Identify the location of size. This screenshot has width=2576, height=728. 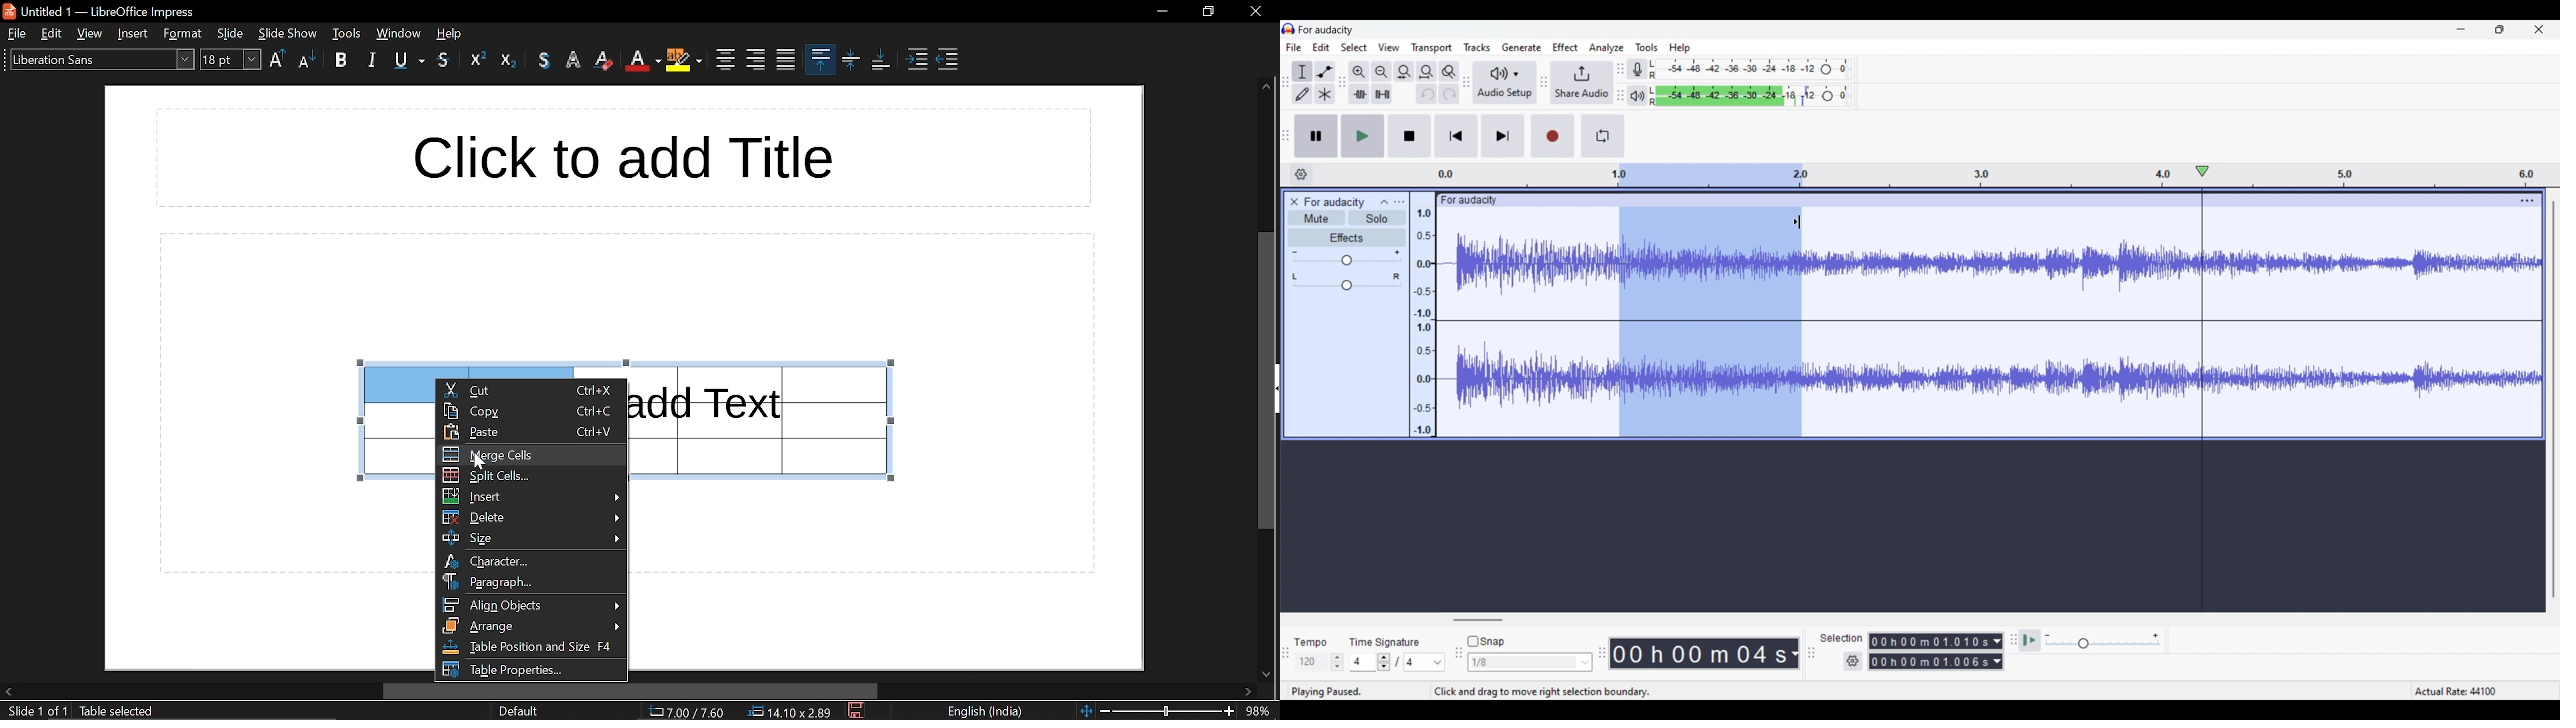
(533, 538).